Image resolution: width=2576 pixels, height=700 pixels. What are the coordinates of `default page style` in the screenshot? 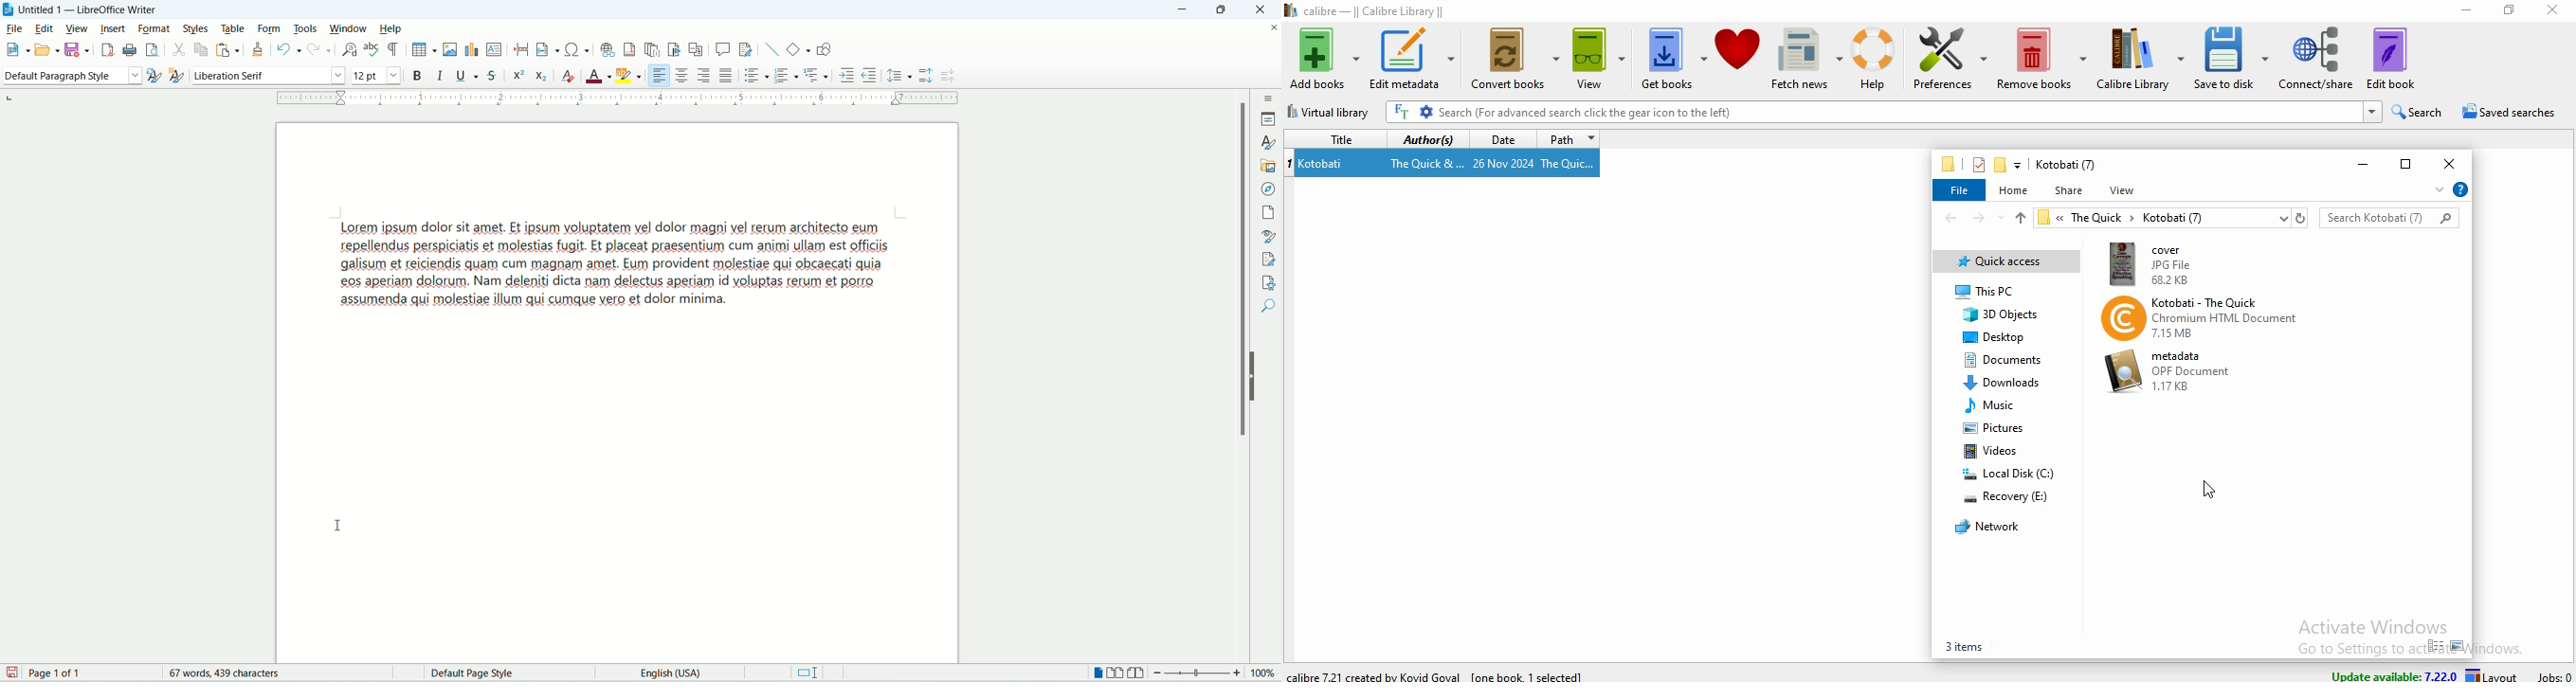 It's located at (477, 673).